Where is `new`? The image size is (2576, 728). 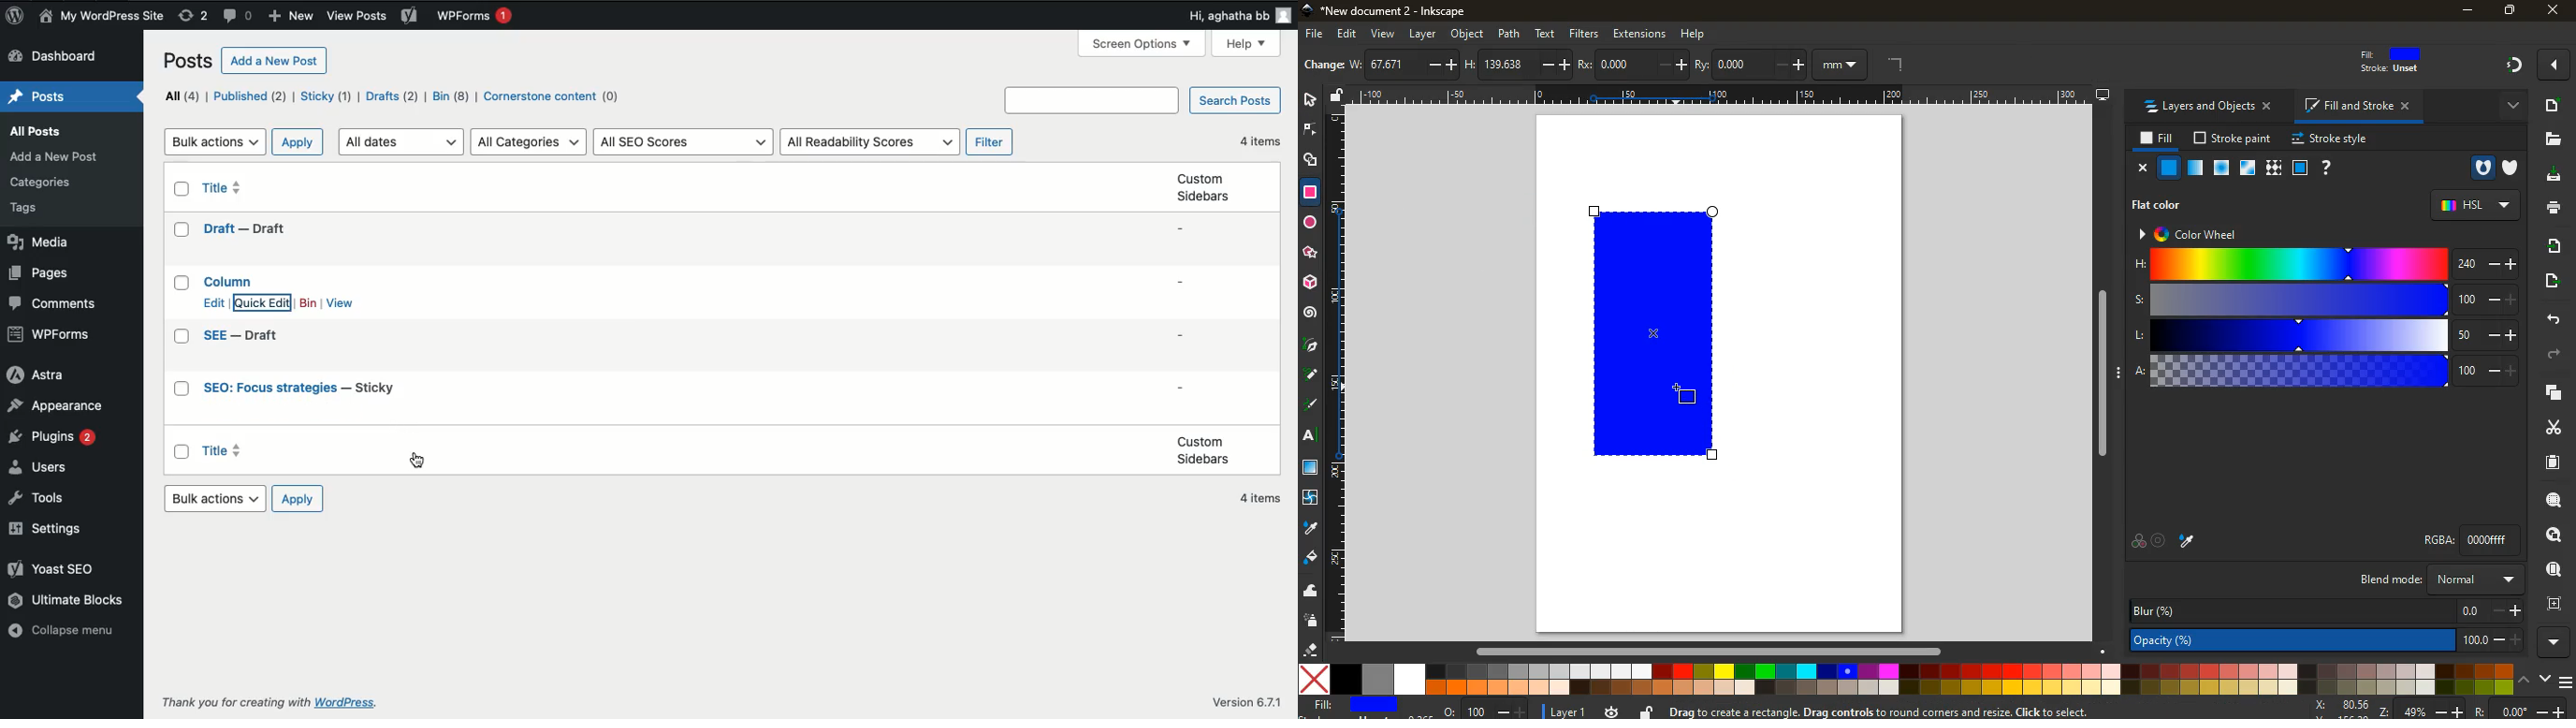 new is located at coordinates (2556, 107).